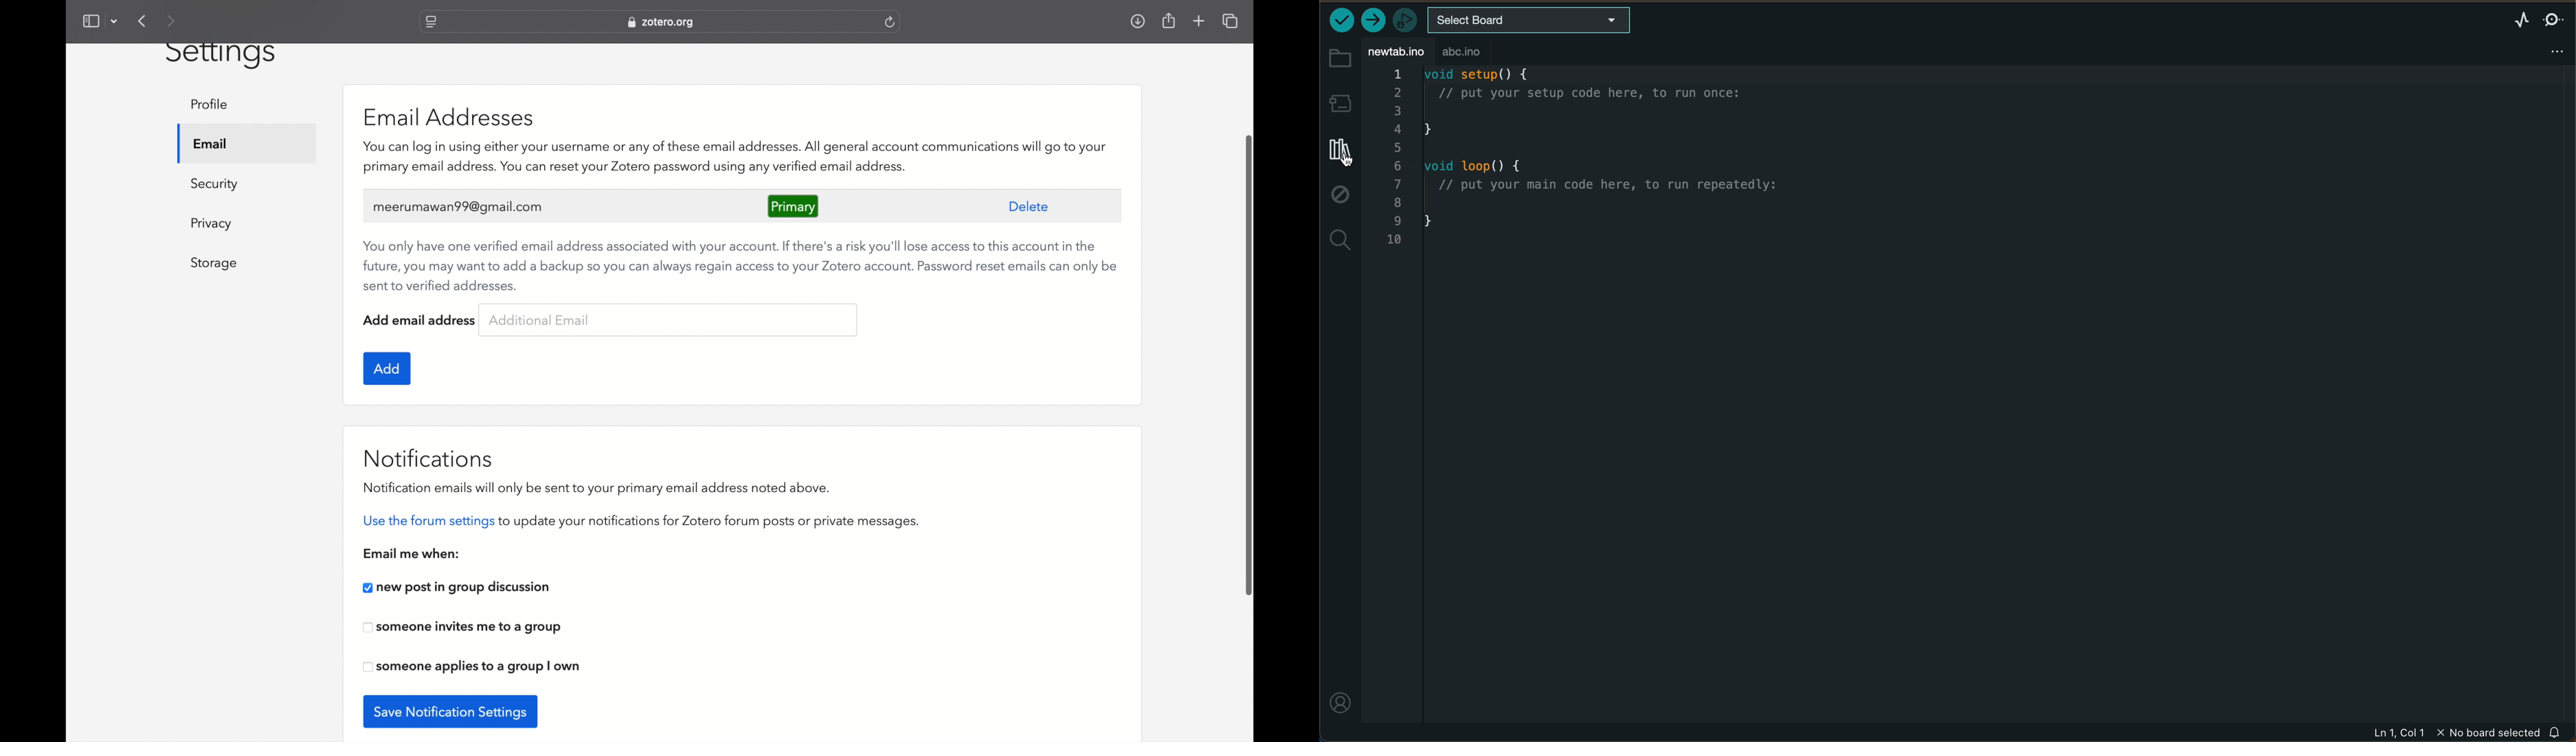 This screenshot has height=756, width=2576. What do you see at coordinates (430, 22) in the screenshot?
I see `website settings` at bounding box center [430, 22].